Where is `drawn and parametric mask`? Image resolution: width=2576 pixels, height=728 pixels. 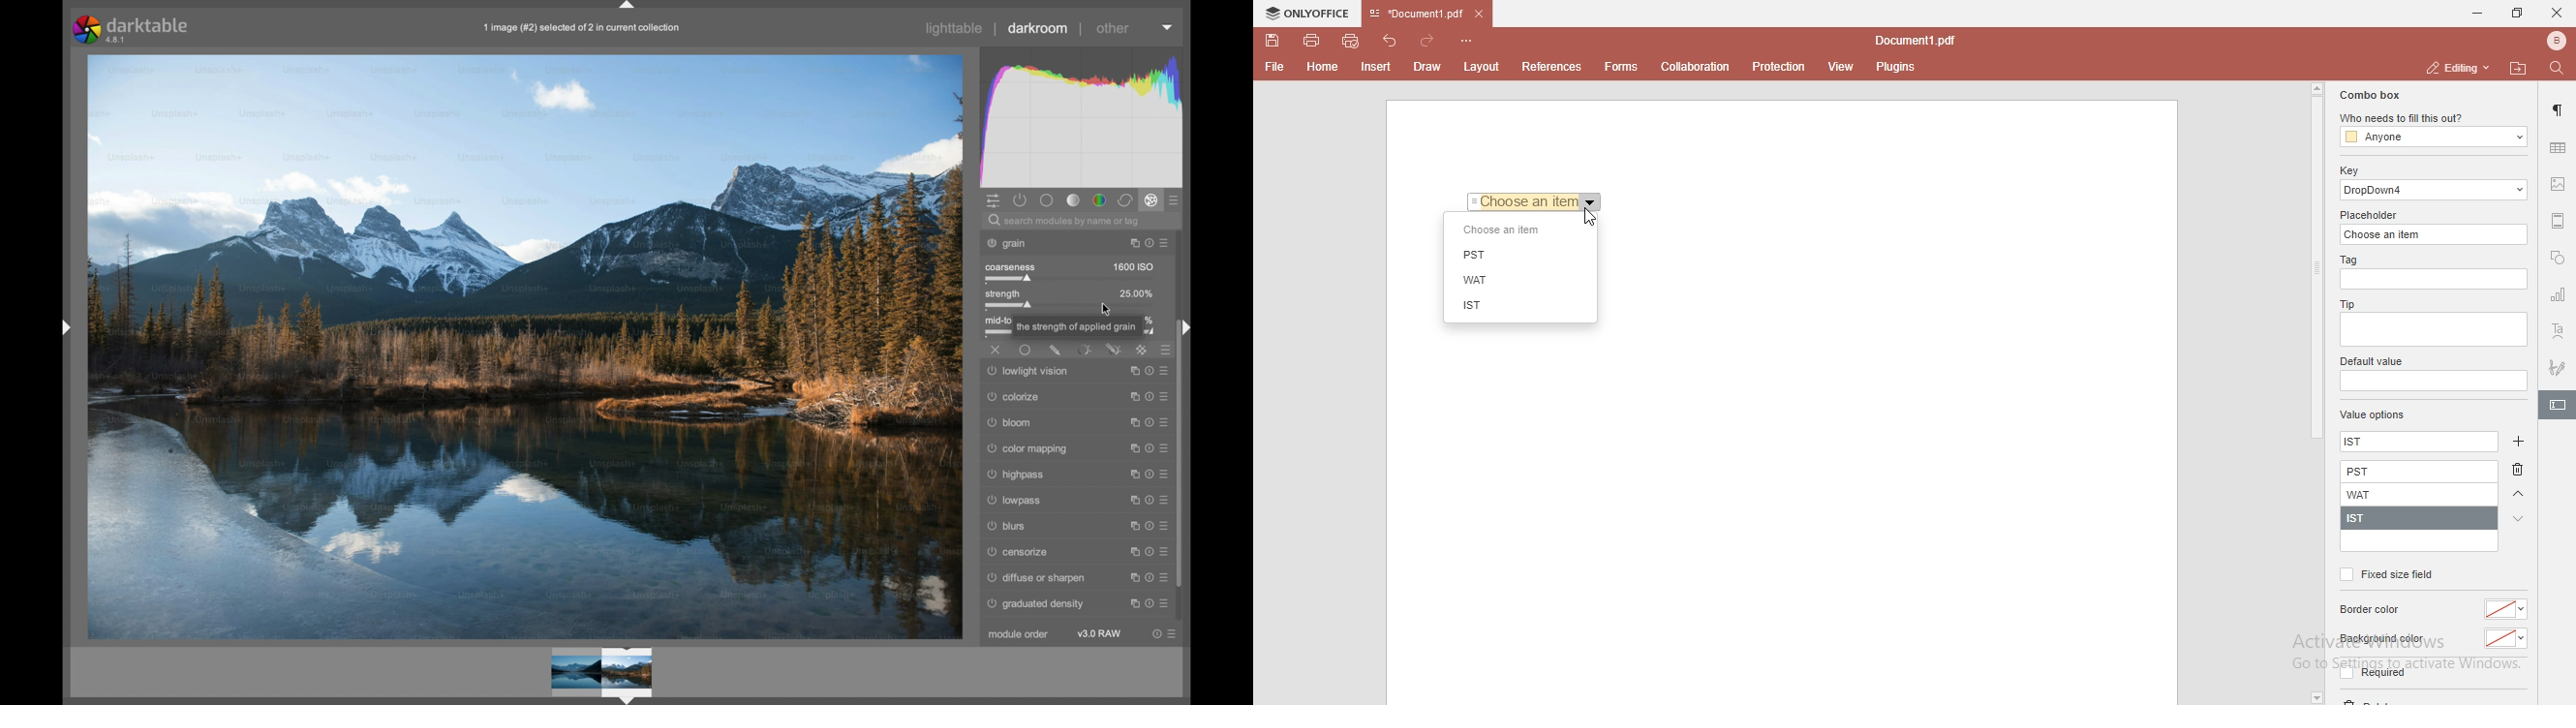
drawn and parametric mask is located at coordinates (1115, 349).